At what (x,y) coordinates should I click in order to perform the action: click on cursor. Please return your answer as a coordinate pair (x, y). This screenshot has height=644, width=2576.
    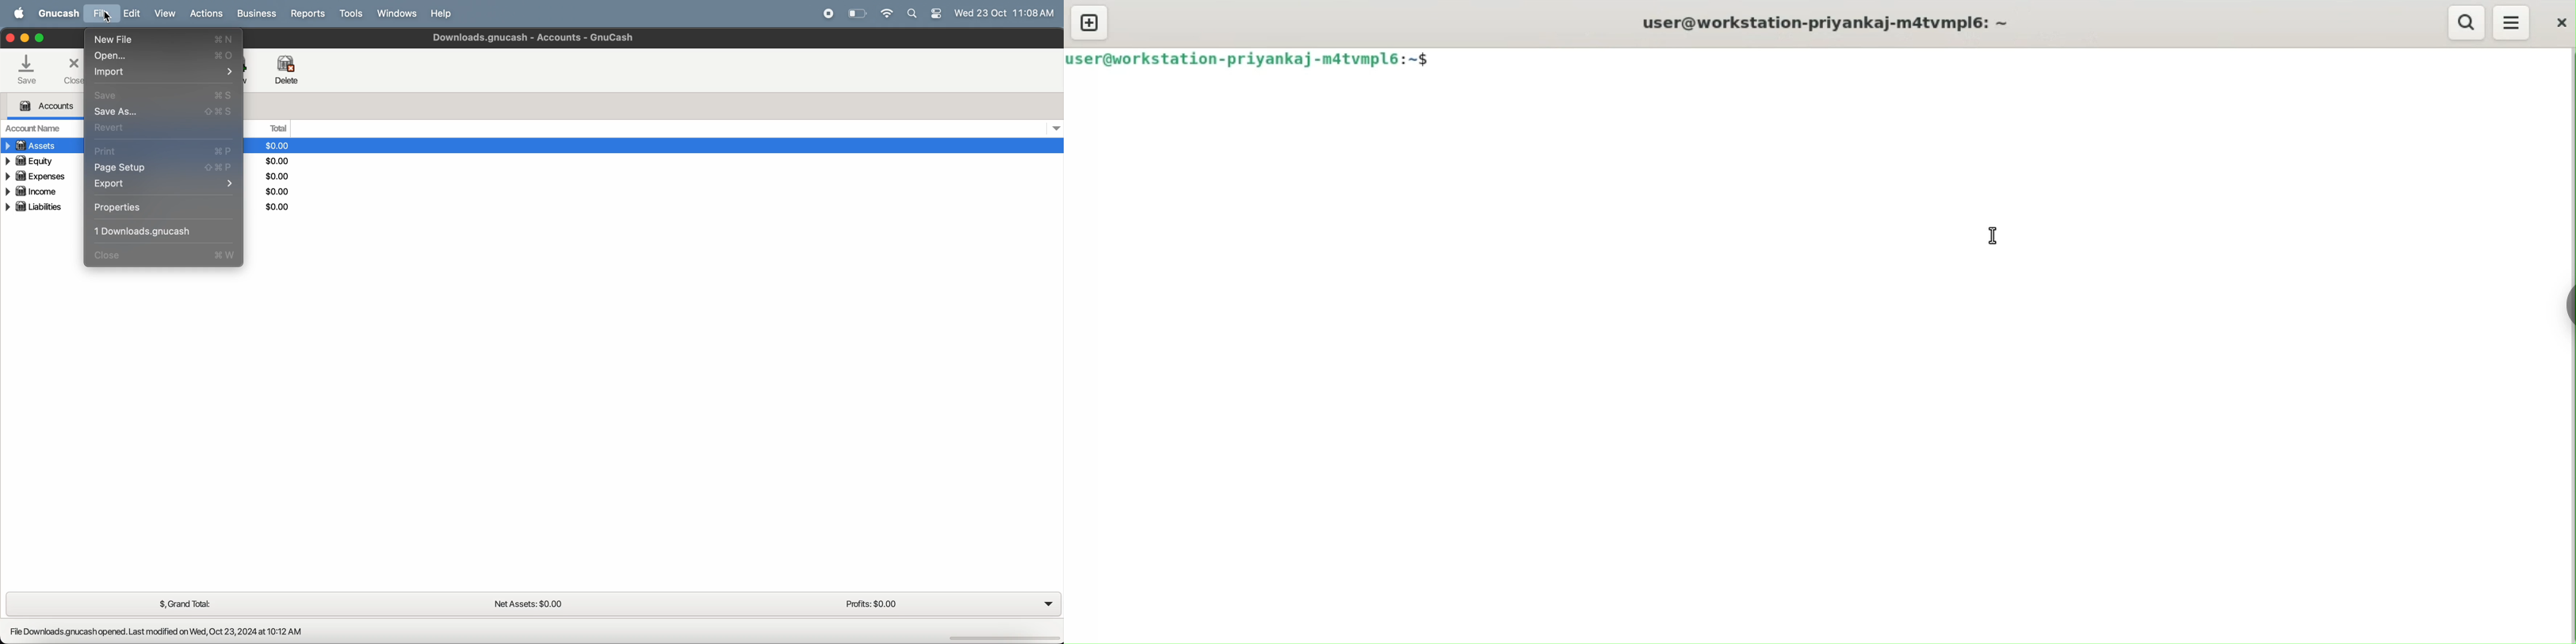
    Looking at the image, I should click on (107, 18).